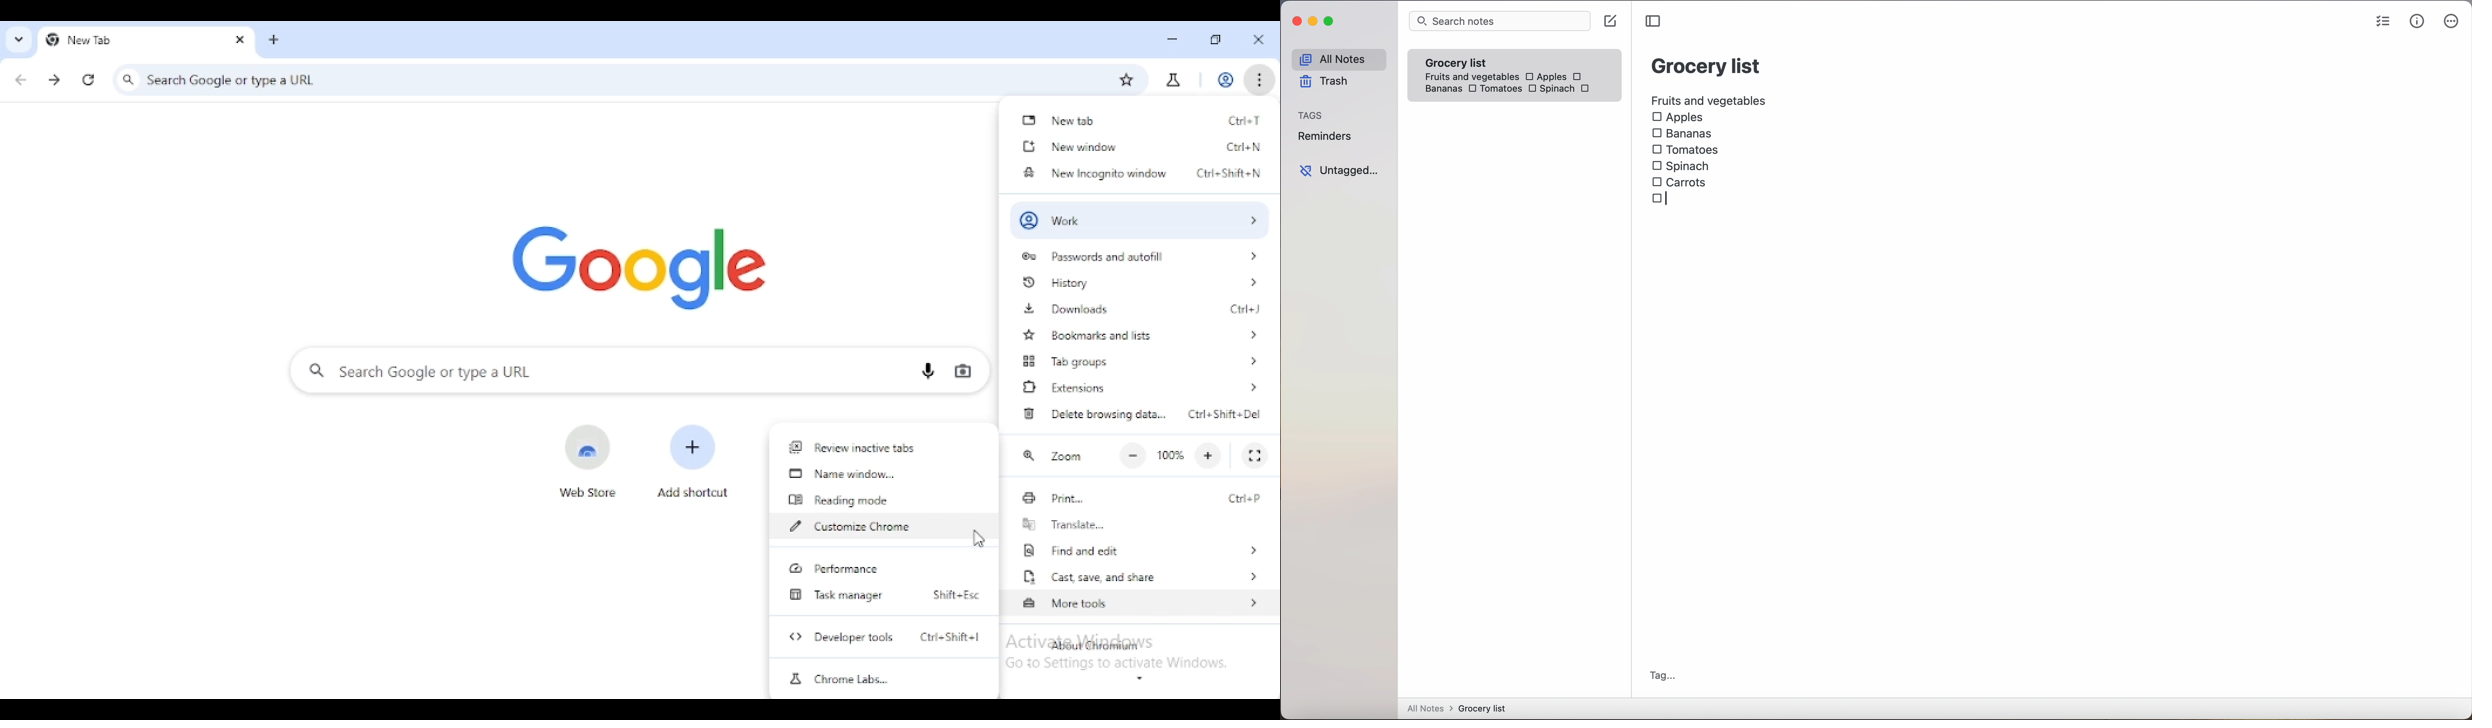  What do you see at coordinates (1682, 166) in the screenshot?
I see `Spinach checkbox` at bounding box center [1682, 166].